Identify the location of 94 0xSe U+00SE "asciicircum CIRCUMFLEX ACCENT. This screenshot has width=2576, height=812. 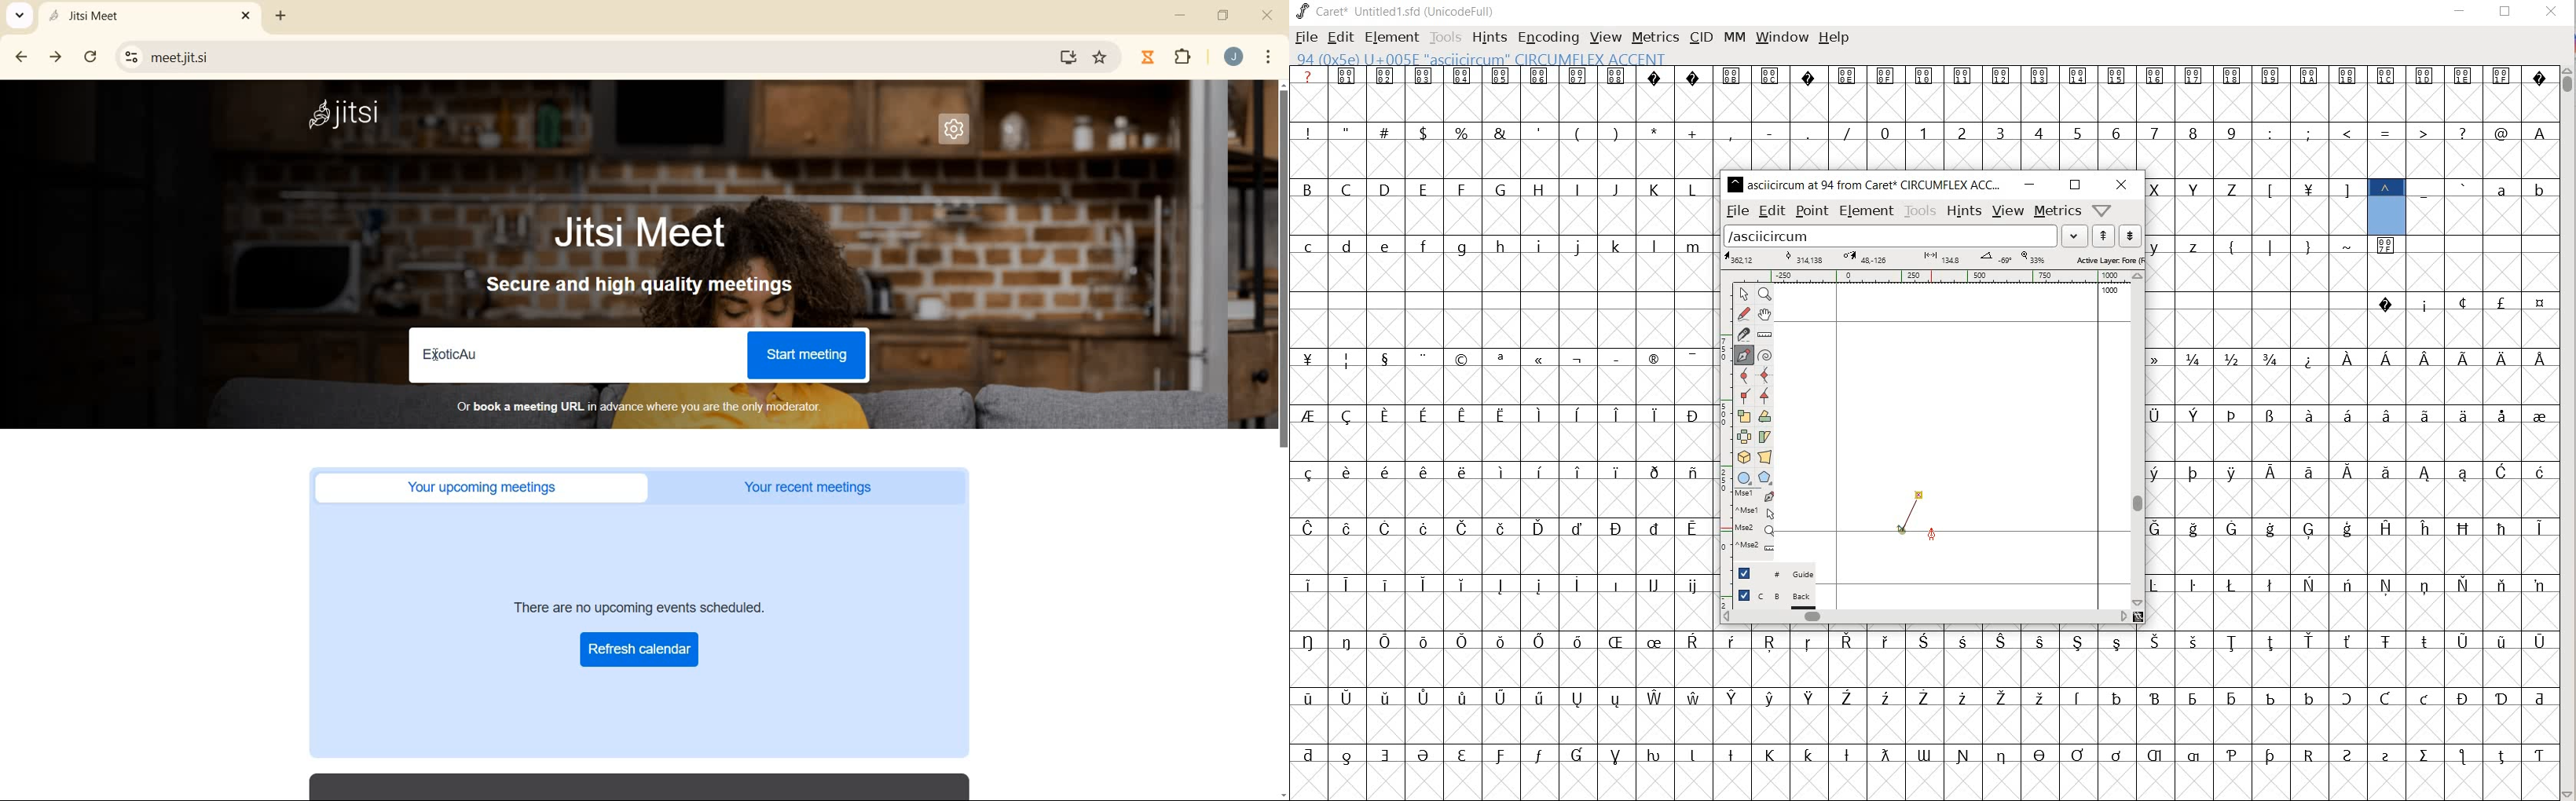
(1537, 60).